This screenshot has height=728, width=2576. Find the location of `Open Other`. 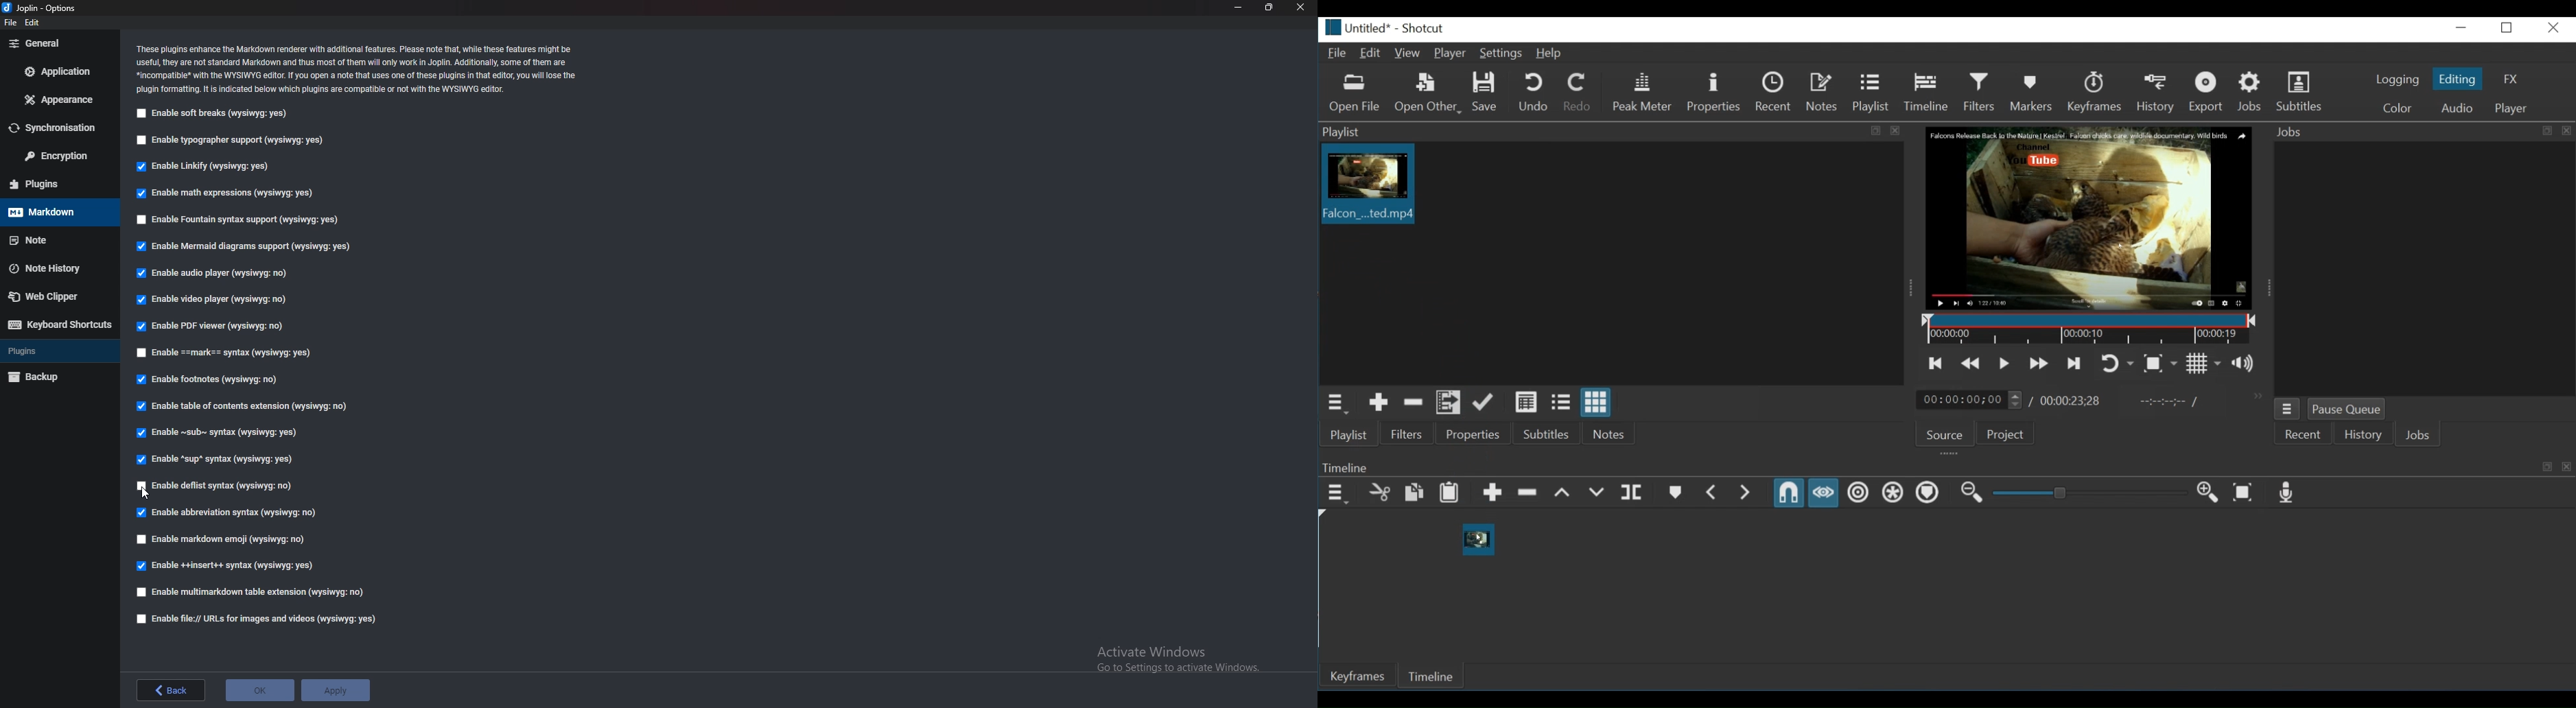

Open Other is located at coordinates (1429, 94).